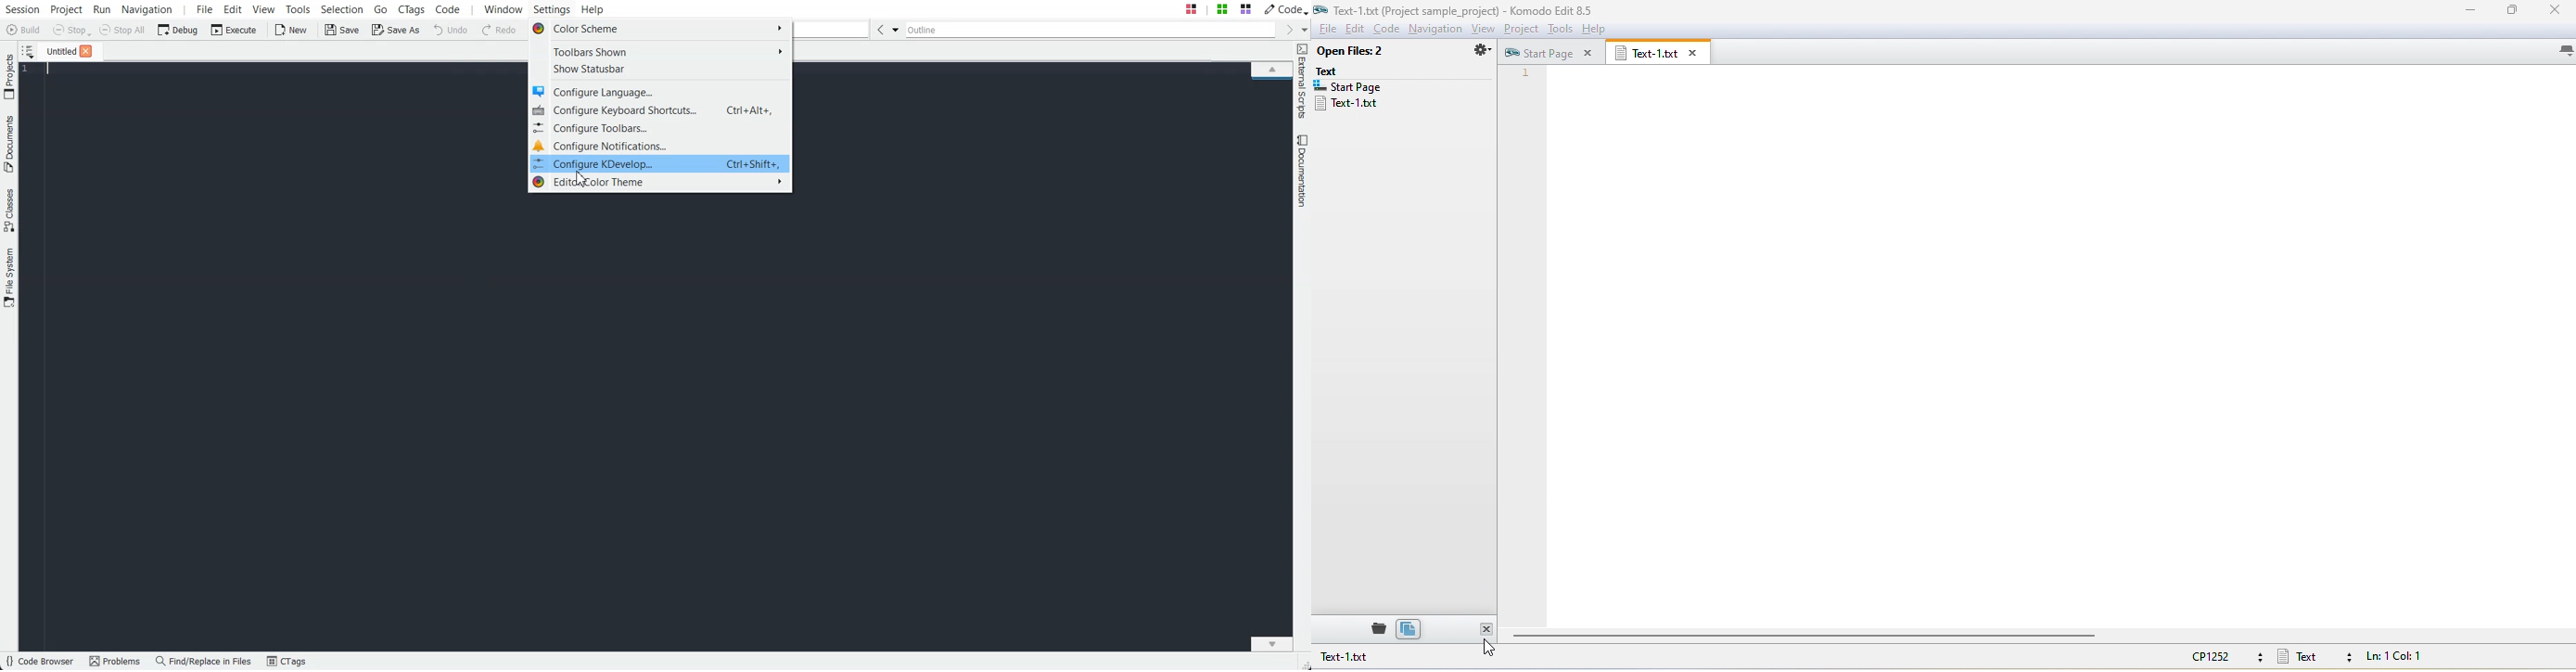  I want to click on Redo, so click(500, 30).